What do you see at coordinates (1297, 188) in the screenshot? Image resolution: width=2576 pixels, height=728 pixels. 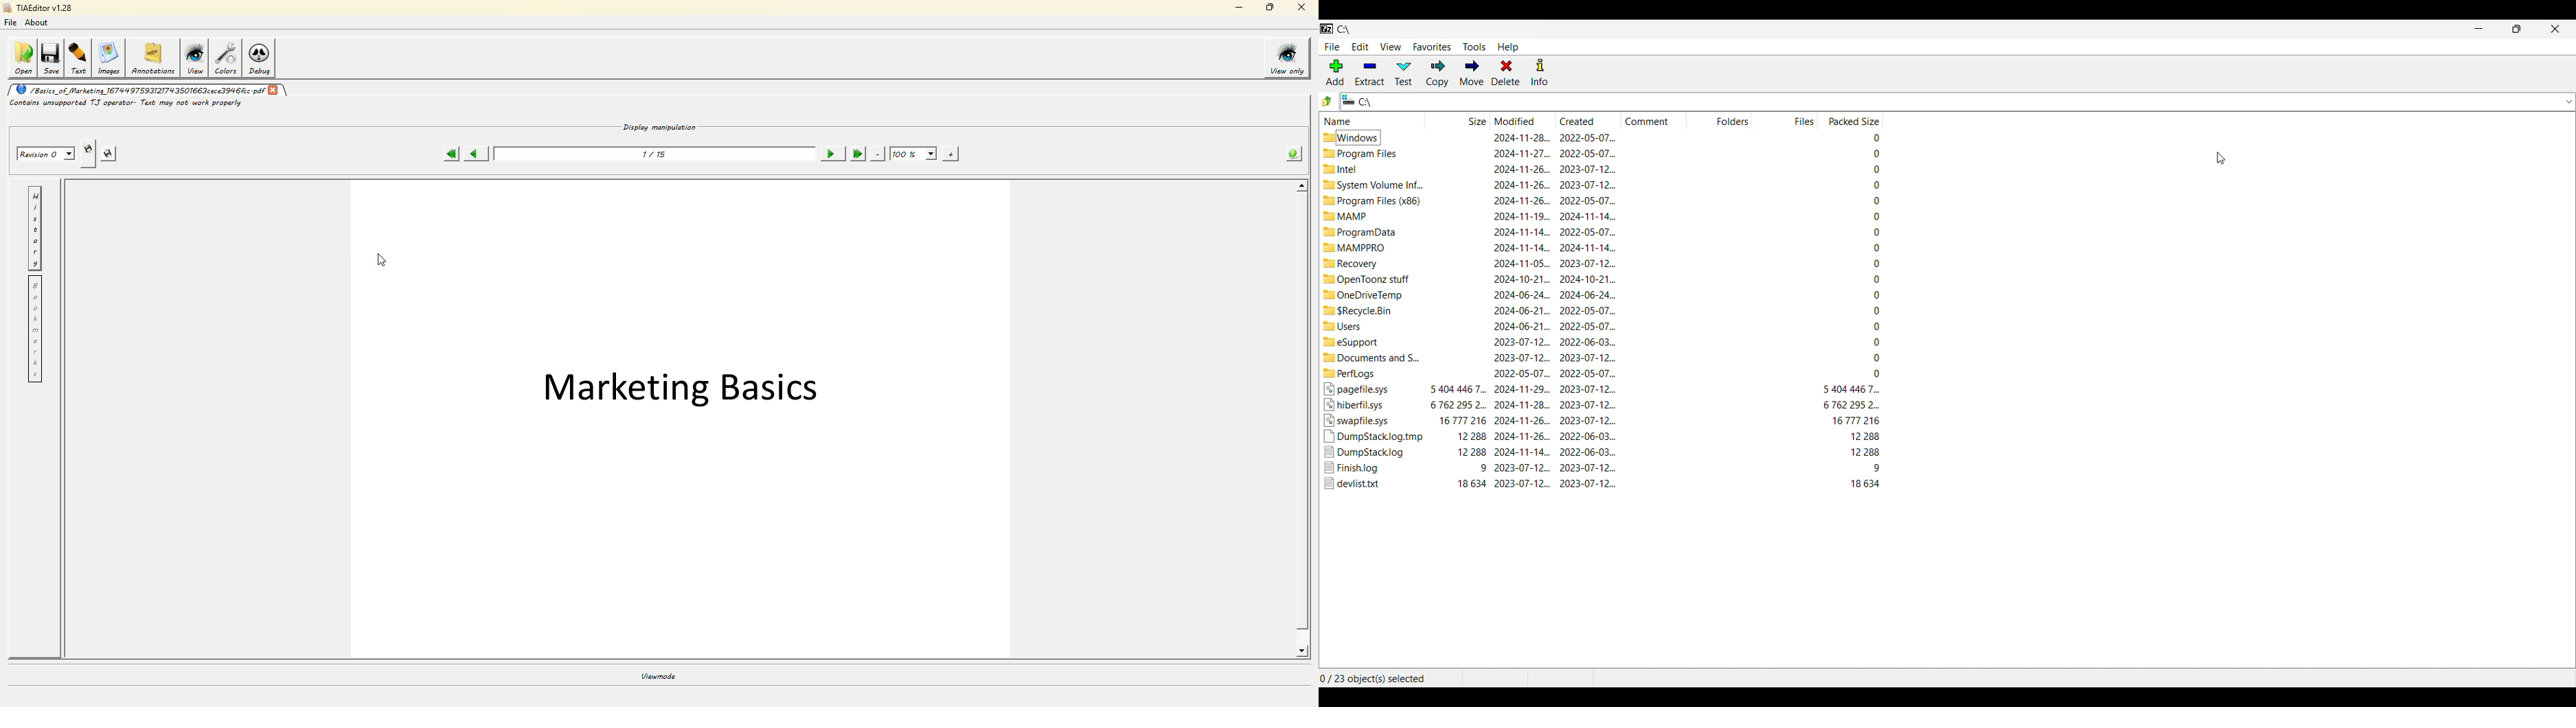 I see `scroll up` at bounding box center [1297, 188].